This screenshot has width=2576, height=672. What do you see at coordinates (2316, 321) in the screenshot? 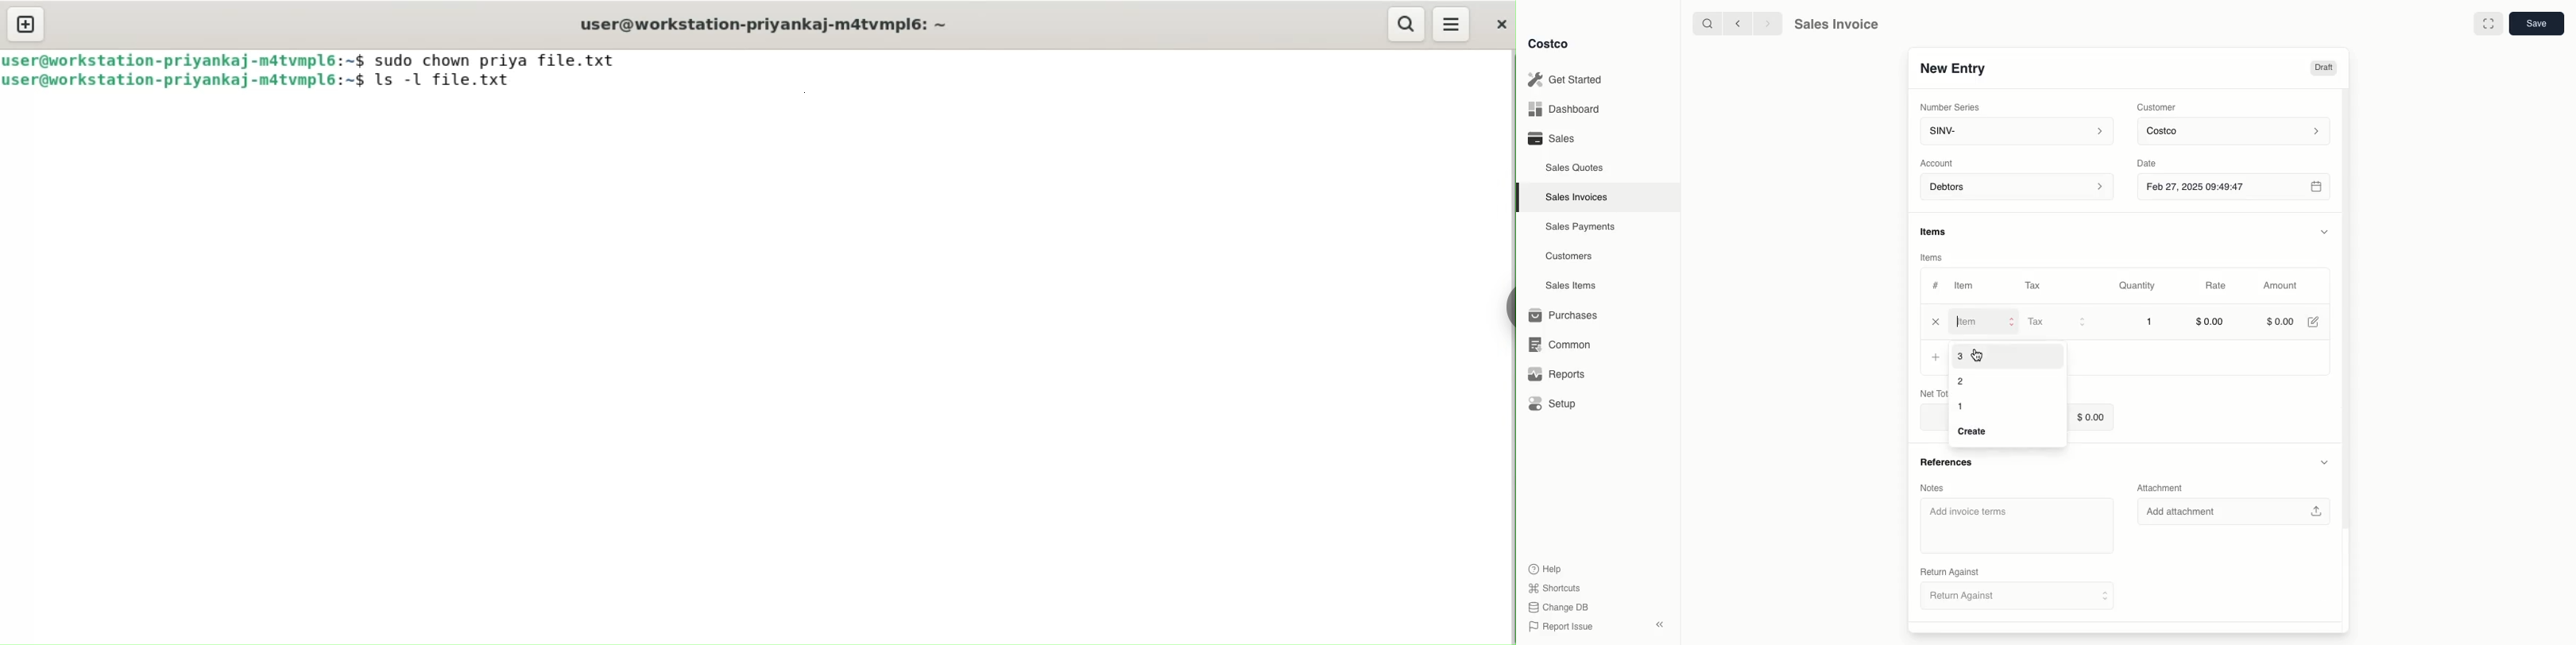
I see `Edit` at bounding box center [2316, 321].